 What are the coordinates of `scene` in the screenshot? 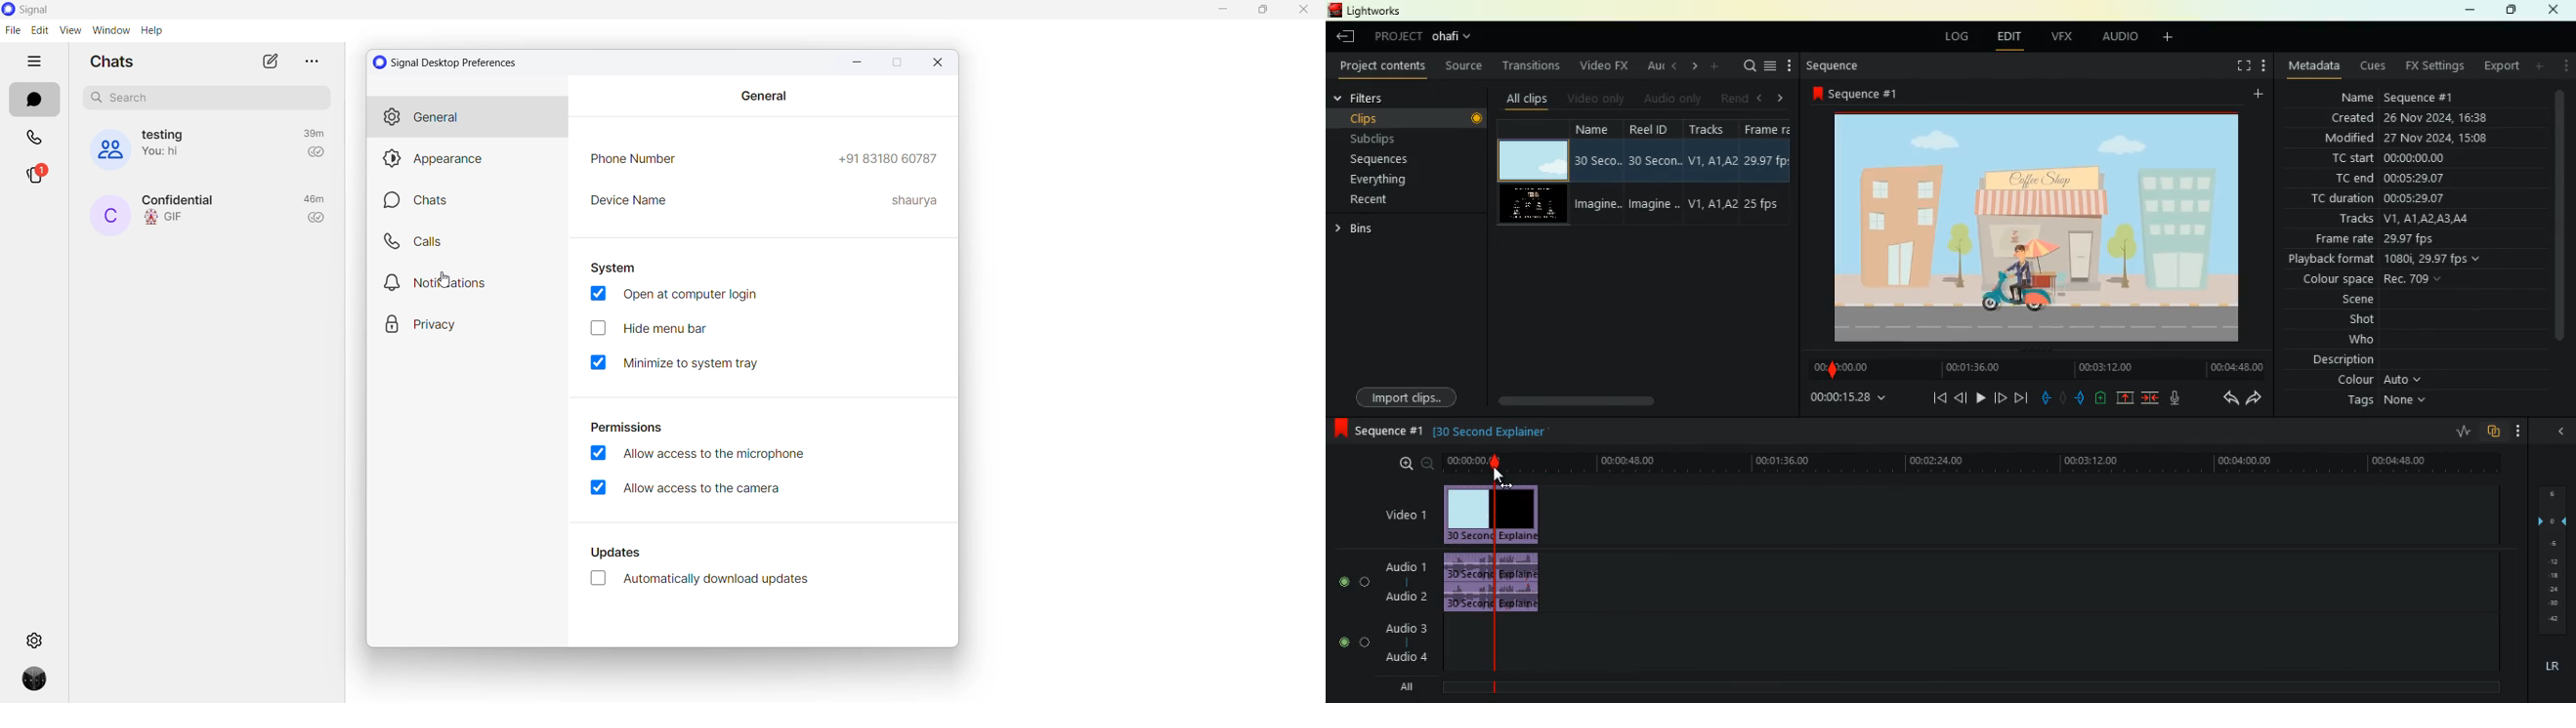 It's located at (2345, 300).